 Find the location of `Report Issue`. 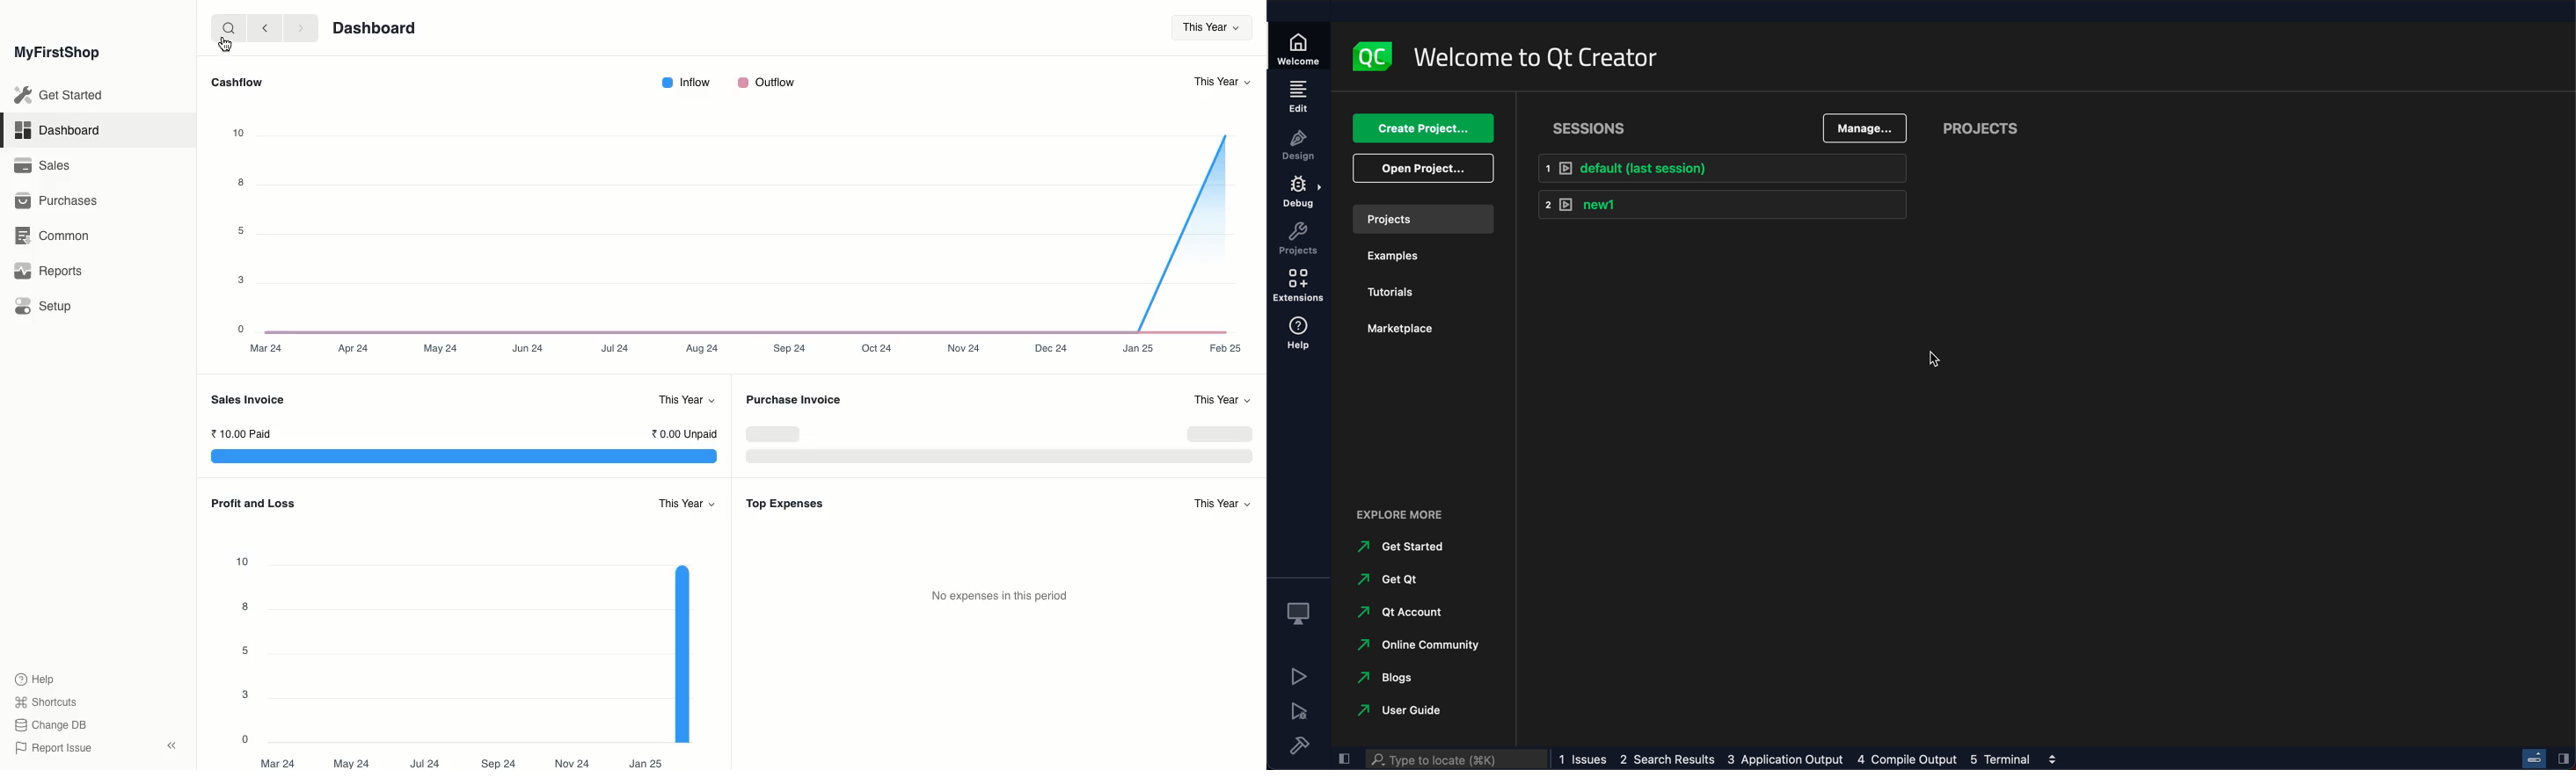

Report Issue is located at coordinates (52, 748).